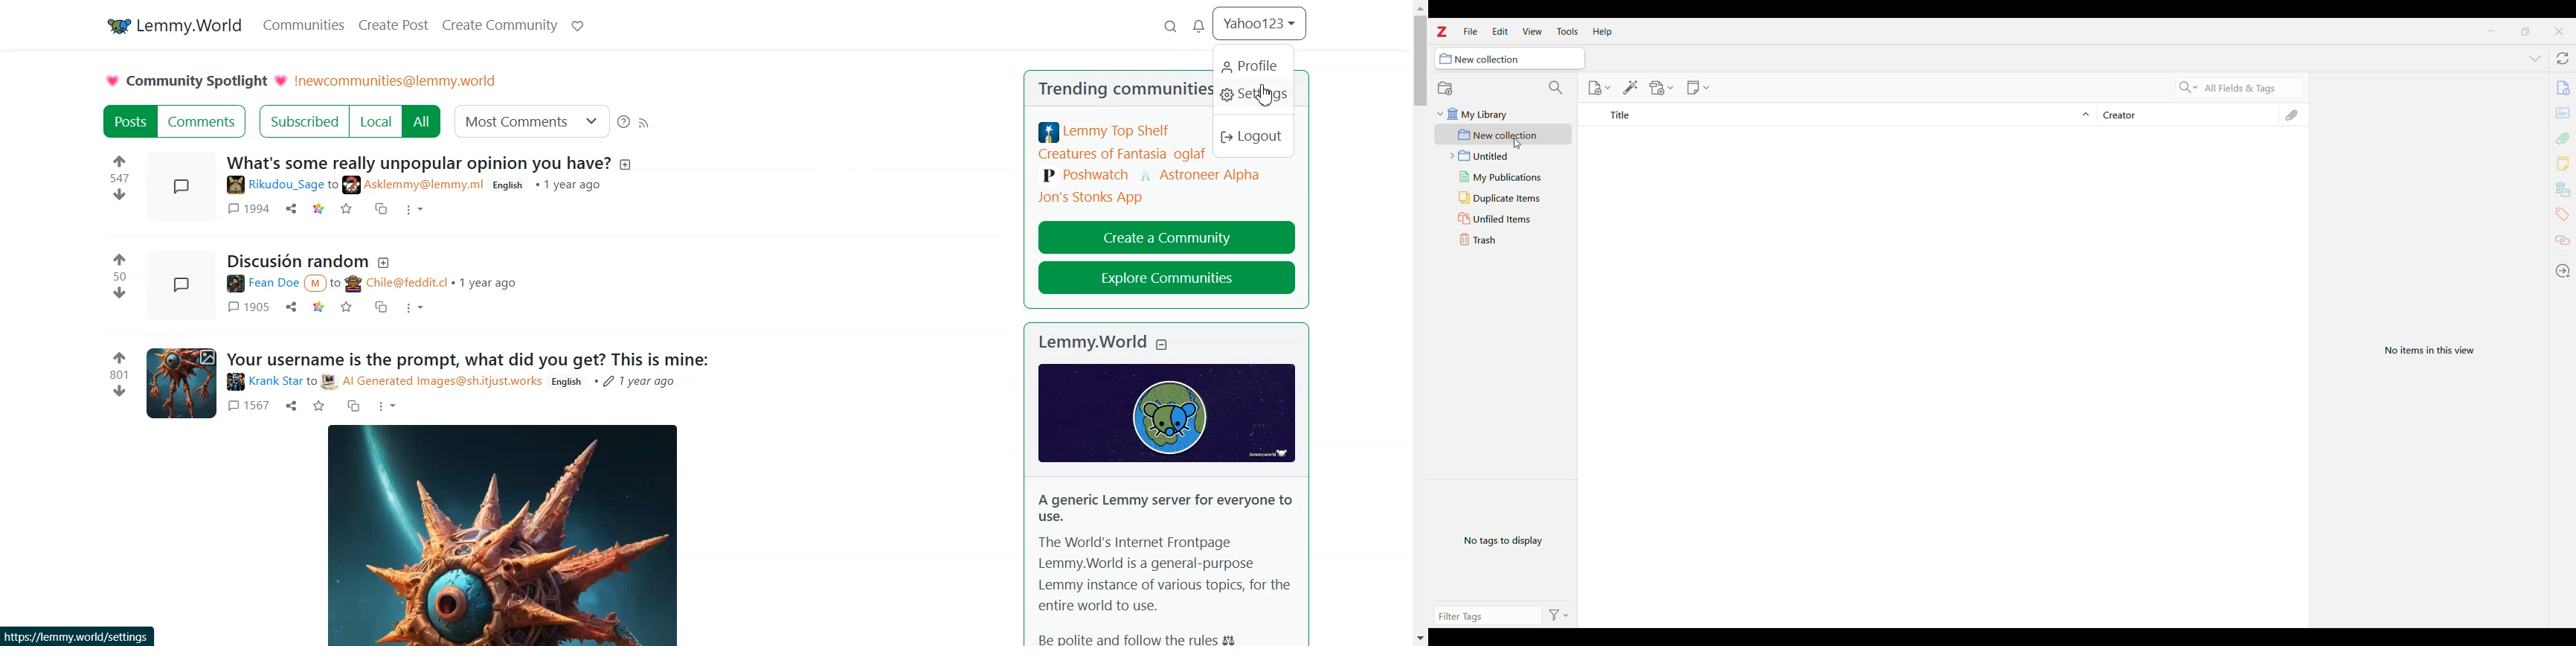 Image resolution: width=2576 pixels, height=672 pixels. Describe the element at coordinates (303, 24) in the screenshot. I see `Communities` at that location.